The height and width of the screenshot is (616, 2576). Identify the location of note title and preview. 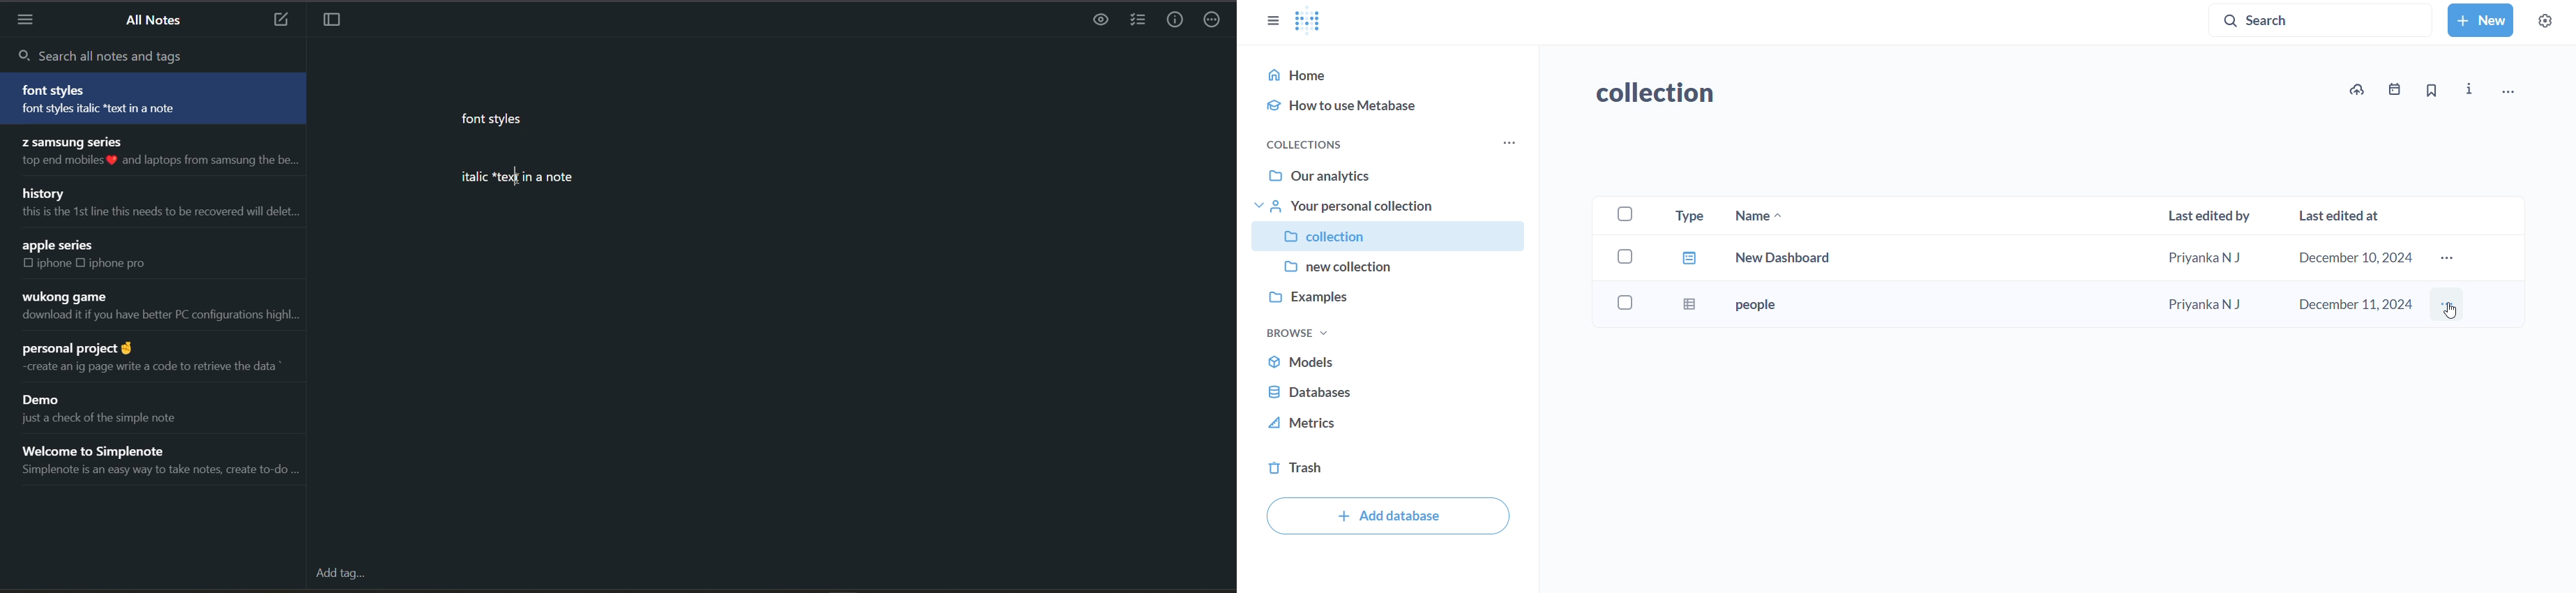
(115, 407).